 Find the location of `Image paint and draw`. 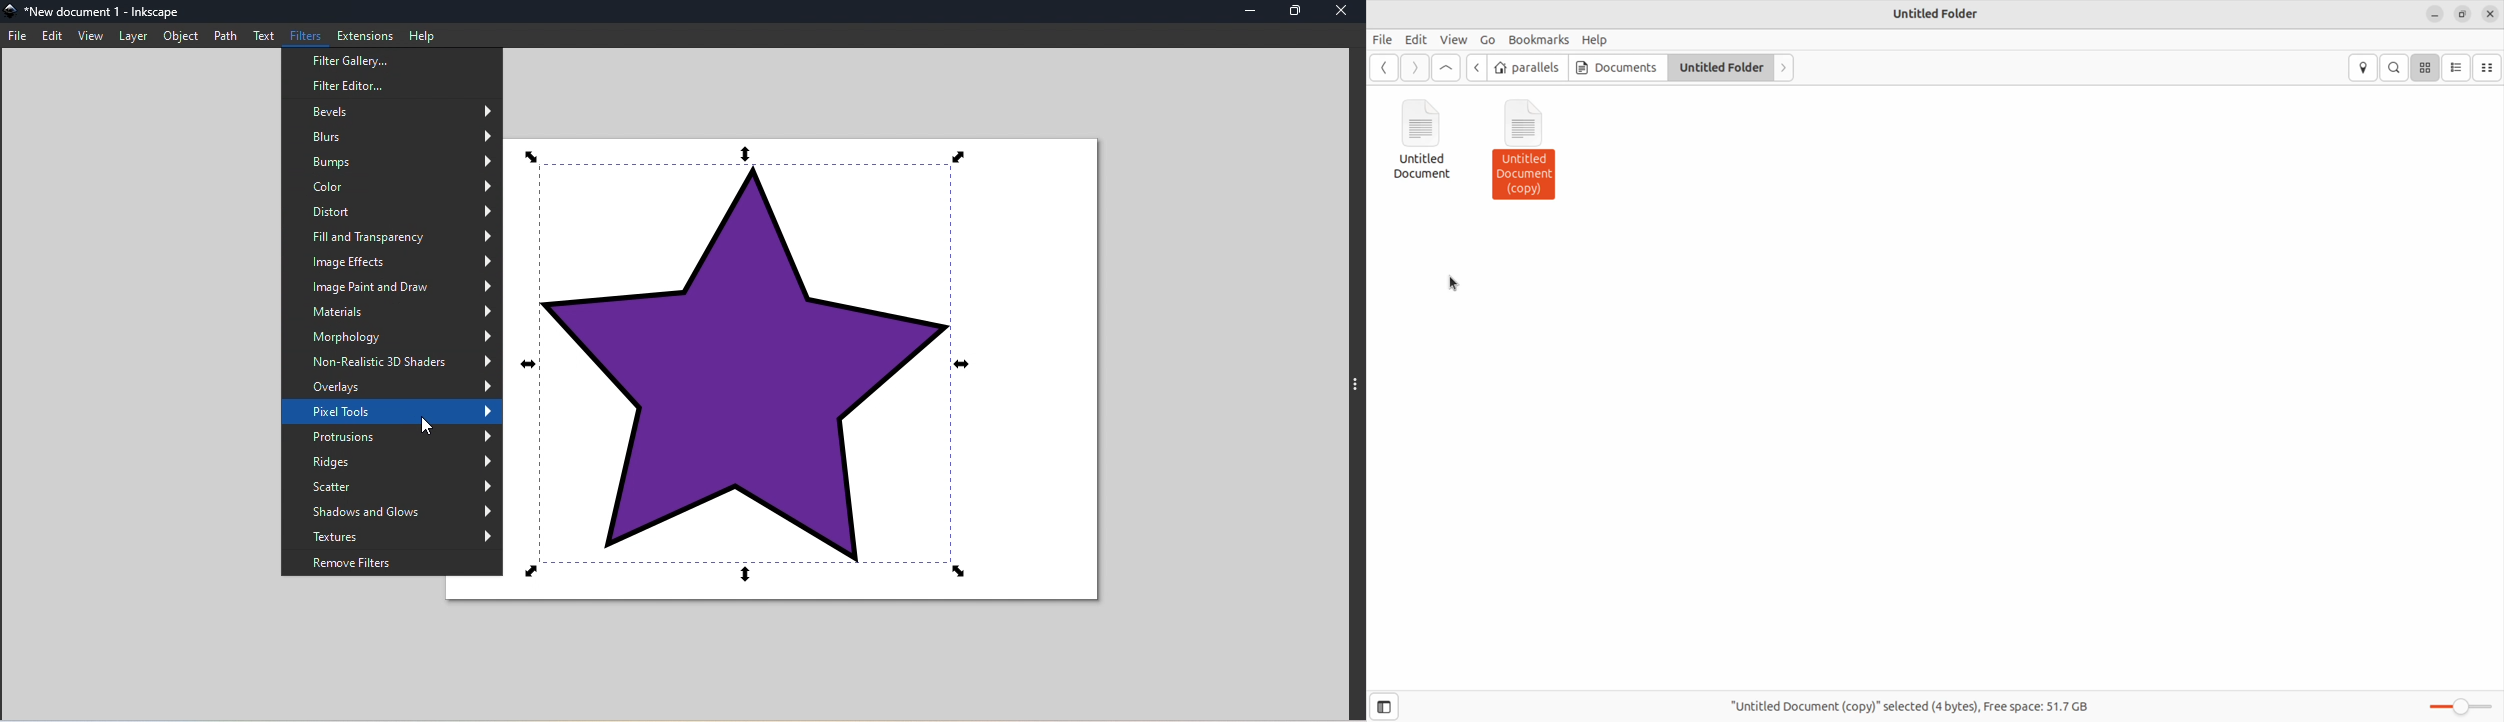

Image paint and draw is located at coordinates (391, 287).